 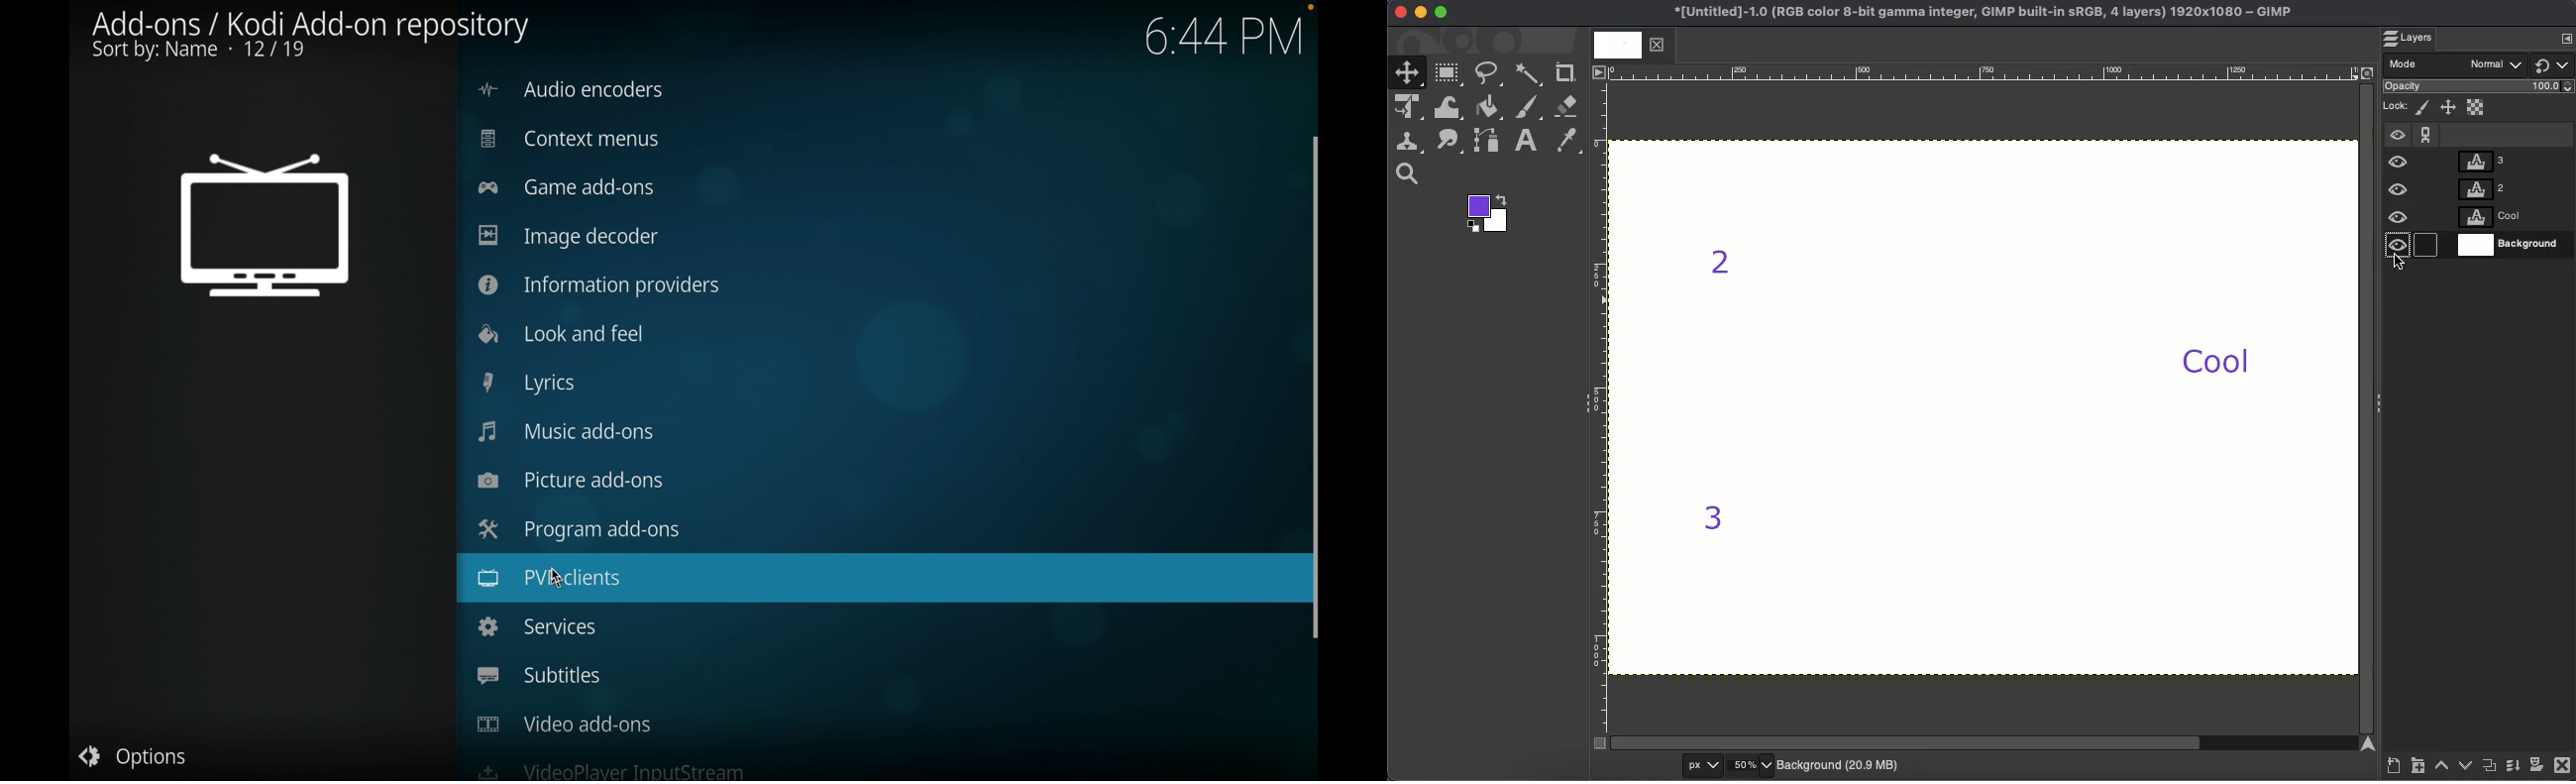 What do you see at coordinates (599, 286) in the screenshot?
I see `information providers` at bounding box center [599, 286].